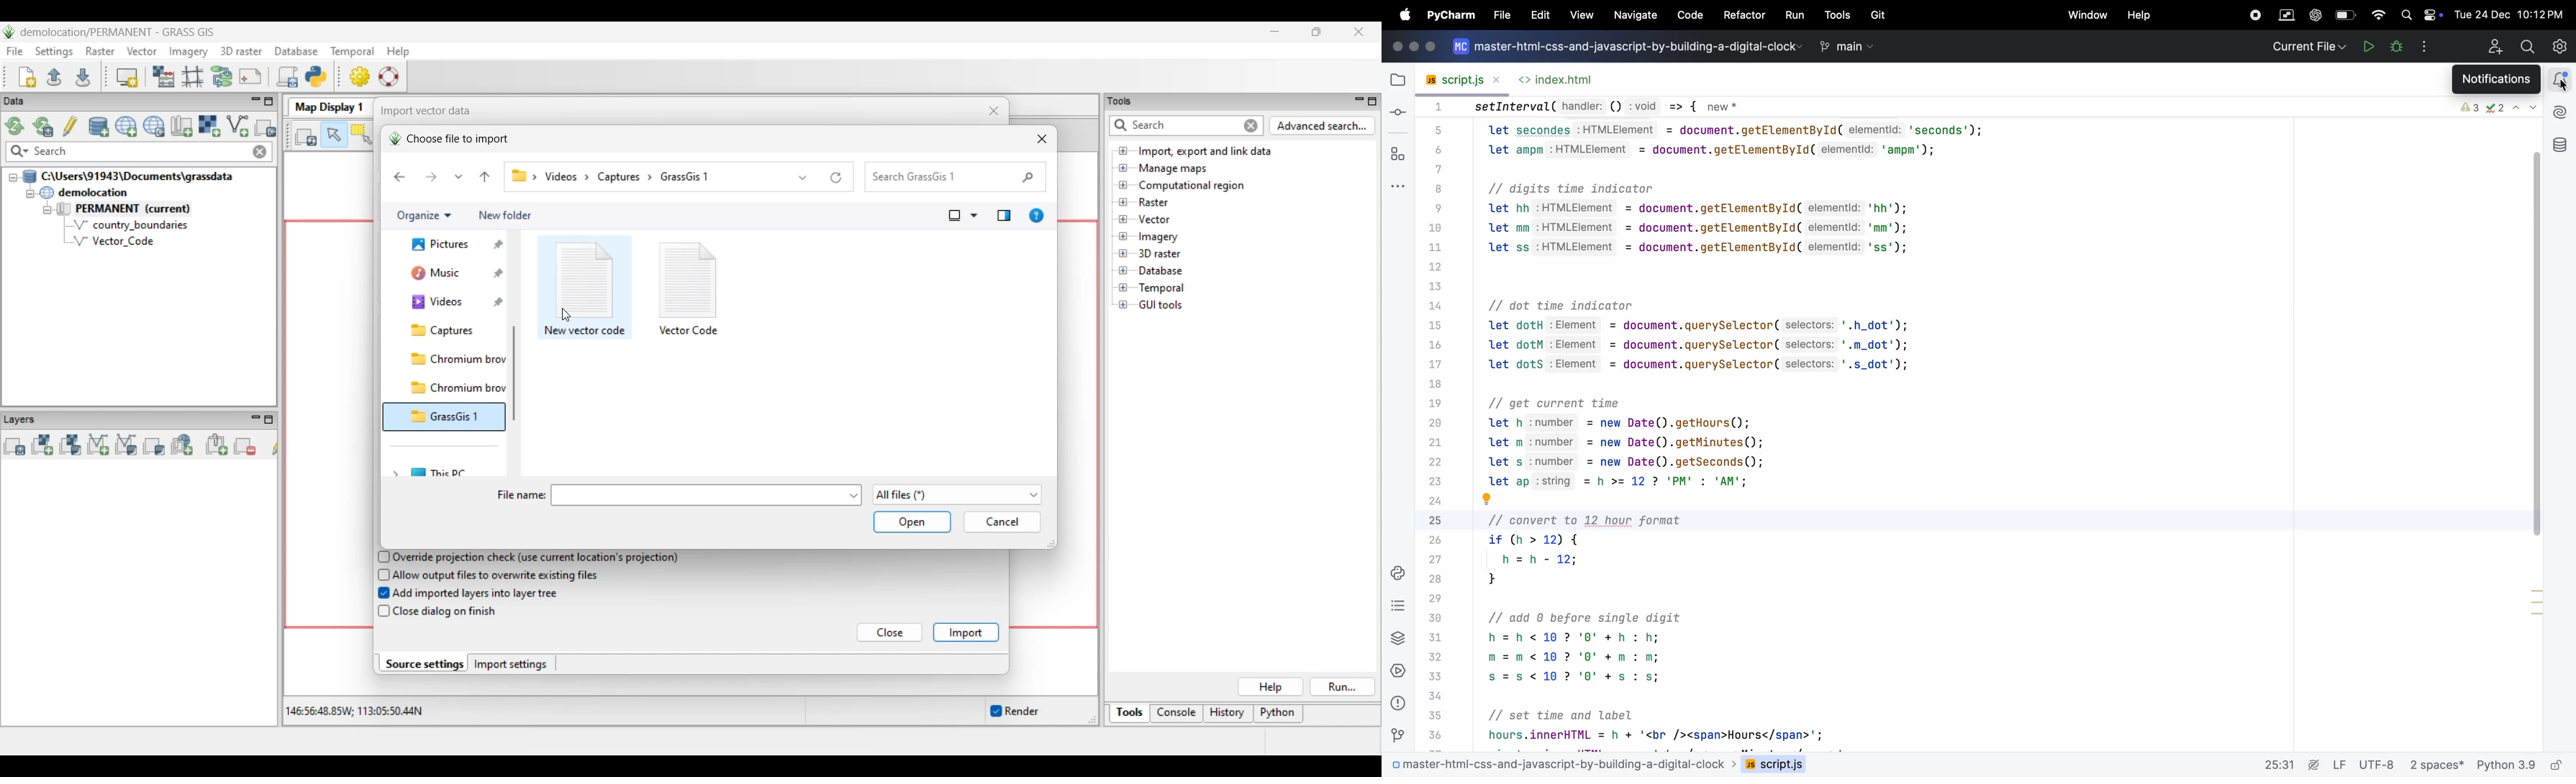 This screenshot has width=2576, height=784. Describe the element at coordinates (2345, 15) in the screenshot. I see `battery` at that location.